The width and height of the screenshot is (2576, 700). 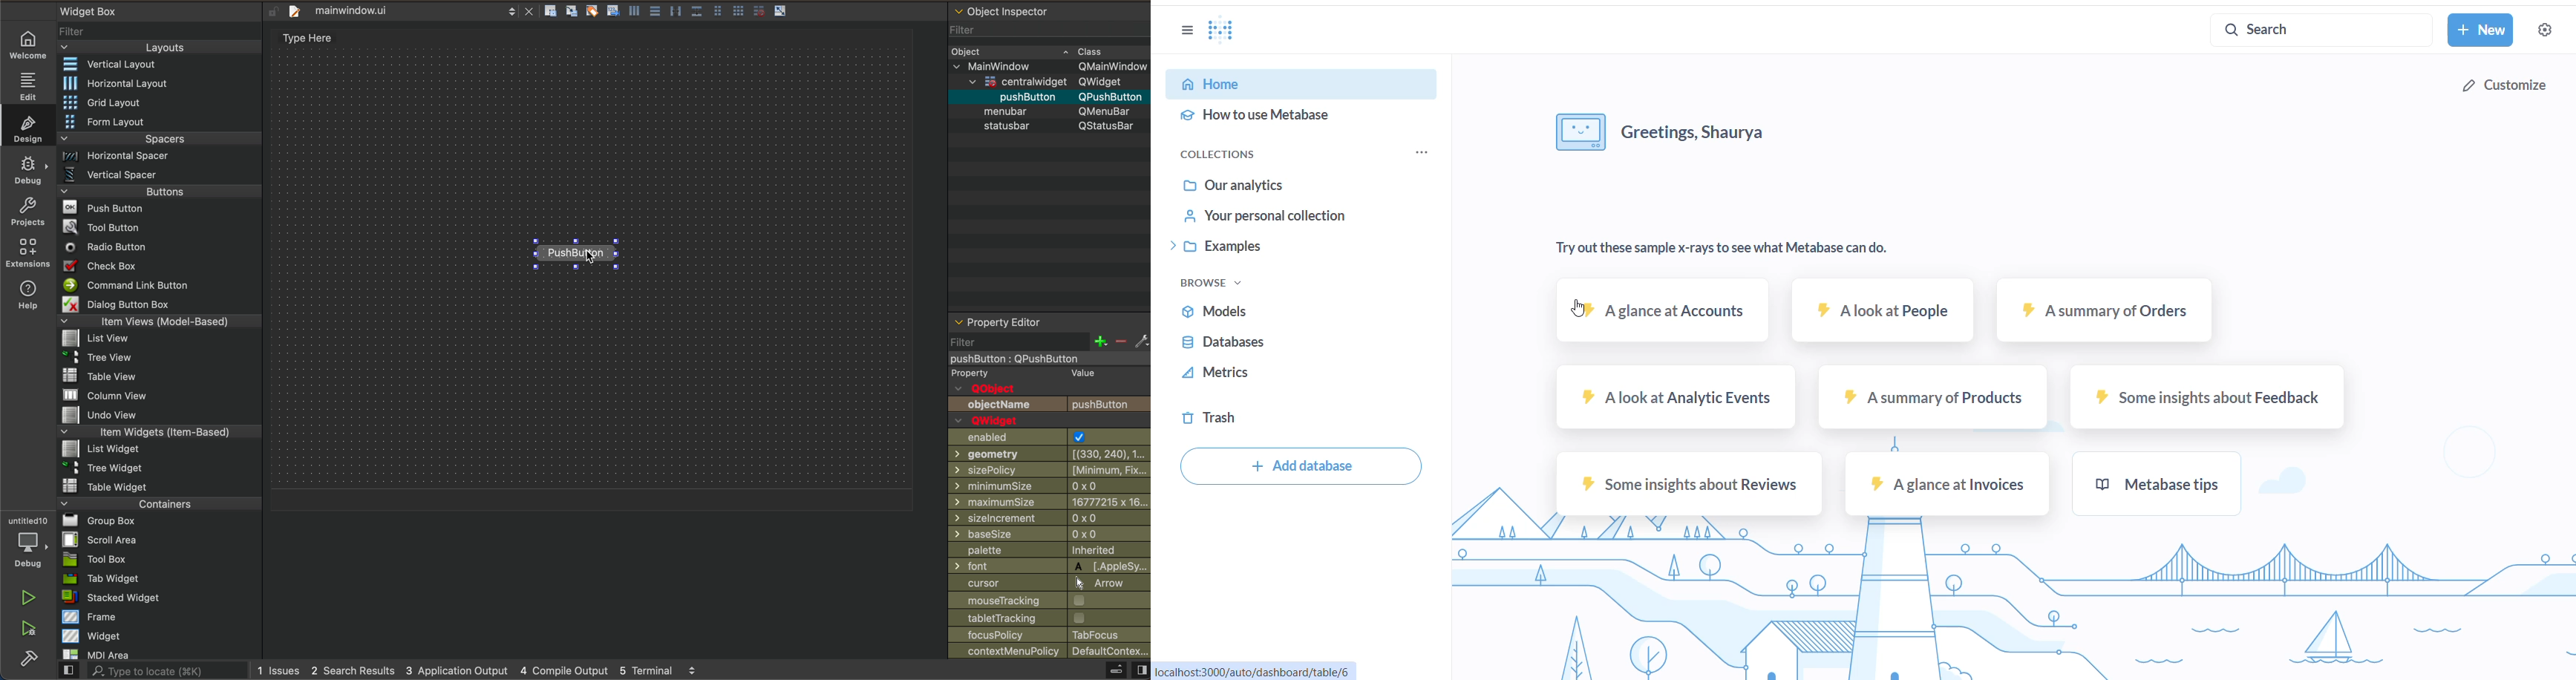 What do you see at coordinates (1050, 600) in the screenshot?
I see `mouse` at bounding box center [1050, 600].